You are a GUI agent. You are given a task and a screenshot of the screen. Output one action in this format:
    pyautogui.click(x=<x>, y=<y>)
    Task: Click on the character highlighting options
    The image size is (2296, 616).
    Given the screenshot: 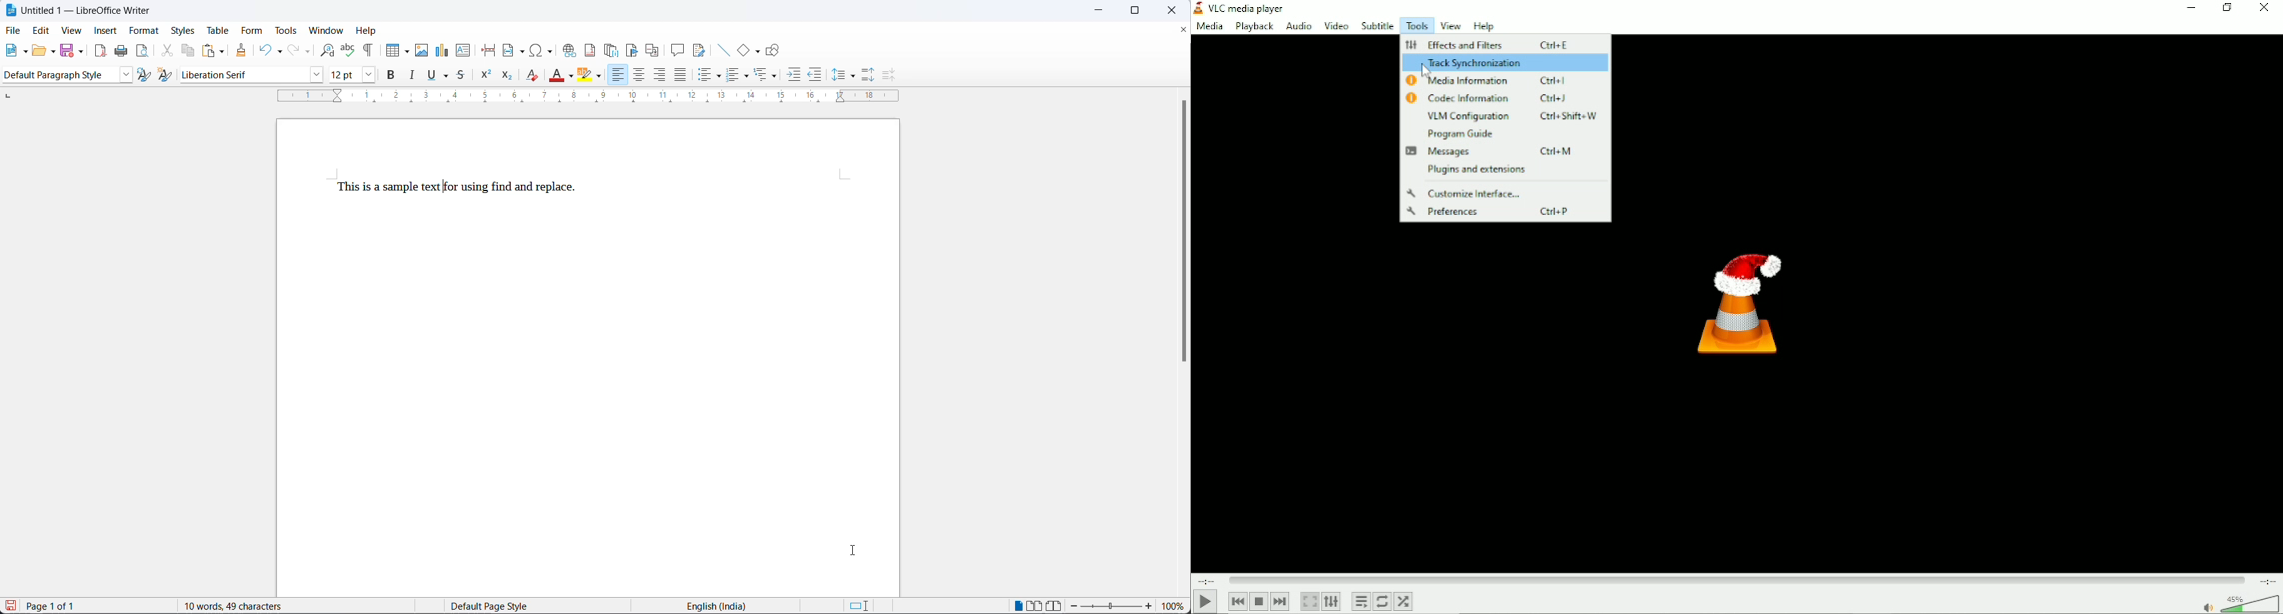 What is the action you would take?
    pyautogui.click(x=601, y=77)
    